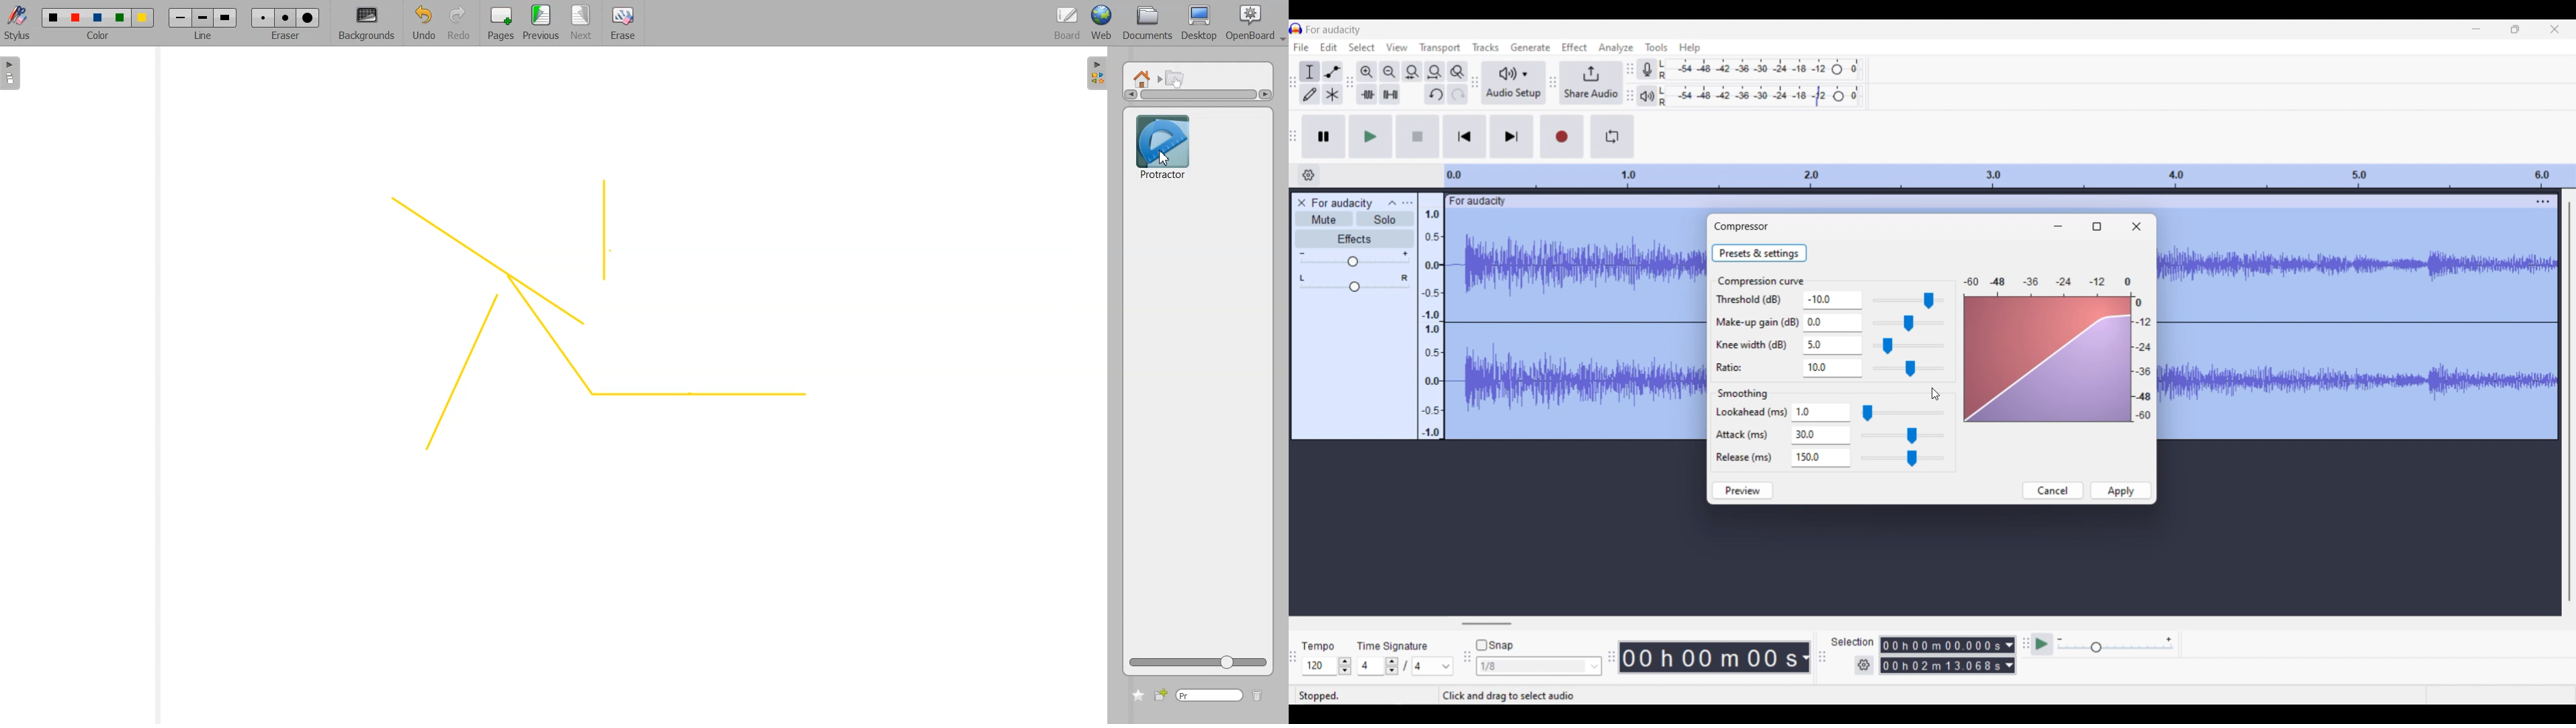 The image size is (2576, 728). What do you see at coordinates (1413, 72) in the screenshot?
I see `Fit selection to width` at bounding box center [1413, 72].